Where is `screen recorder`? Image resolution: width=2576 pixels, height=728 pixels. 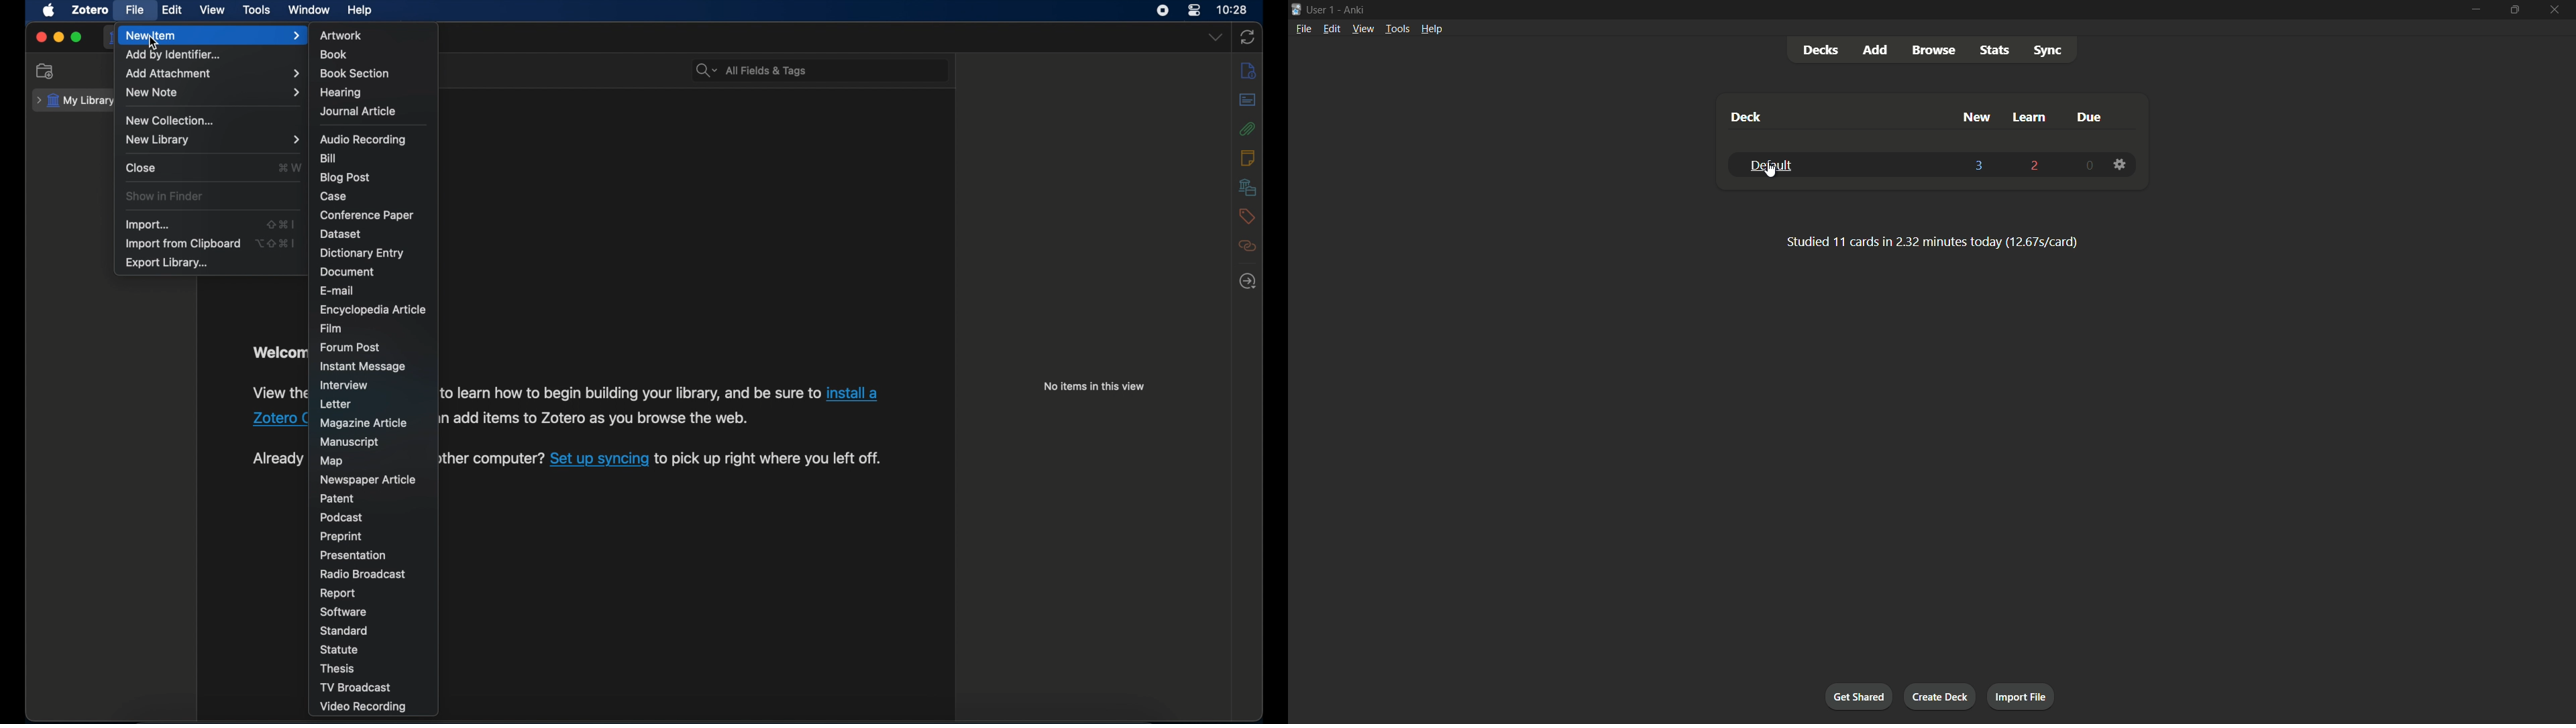
screen recorder is located at coordinates (1163, 10).